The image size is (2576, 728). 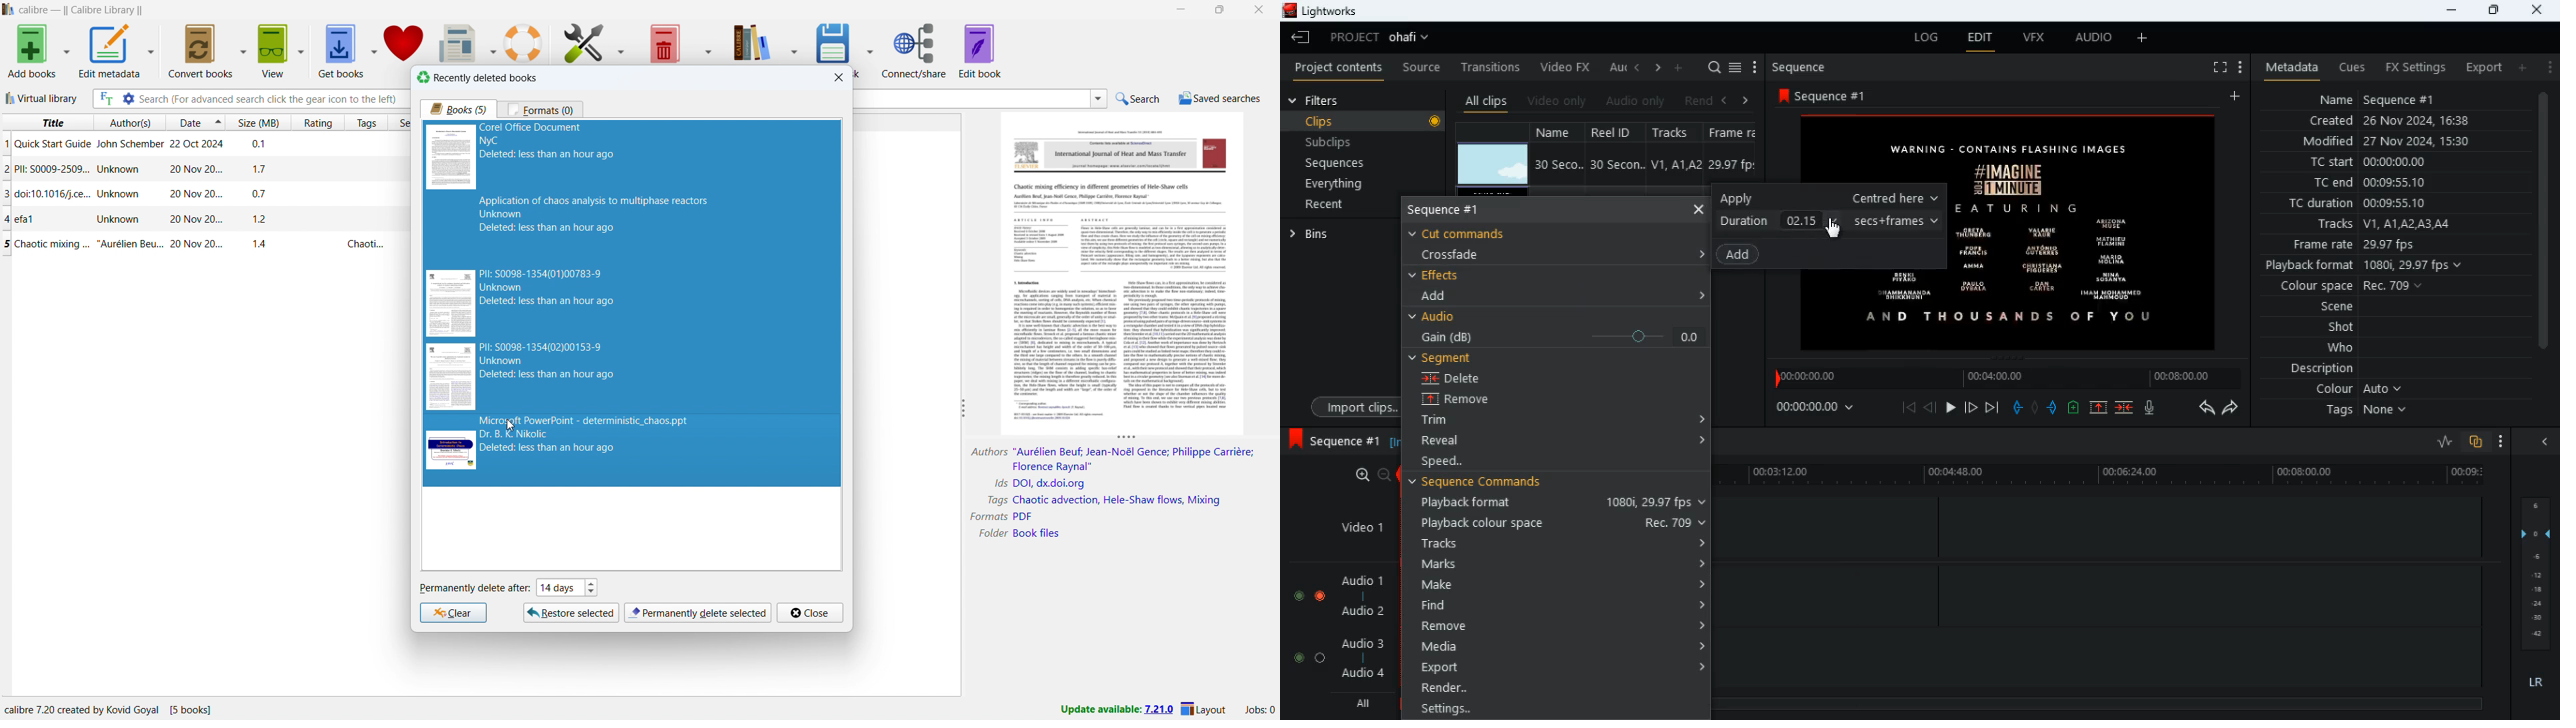 I want to click on sequence commands, so click(x=1491, y=485).